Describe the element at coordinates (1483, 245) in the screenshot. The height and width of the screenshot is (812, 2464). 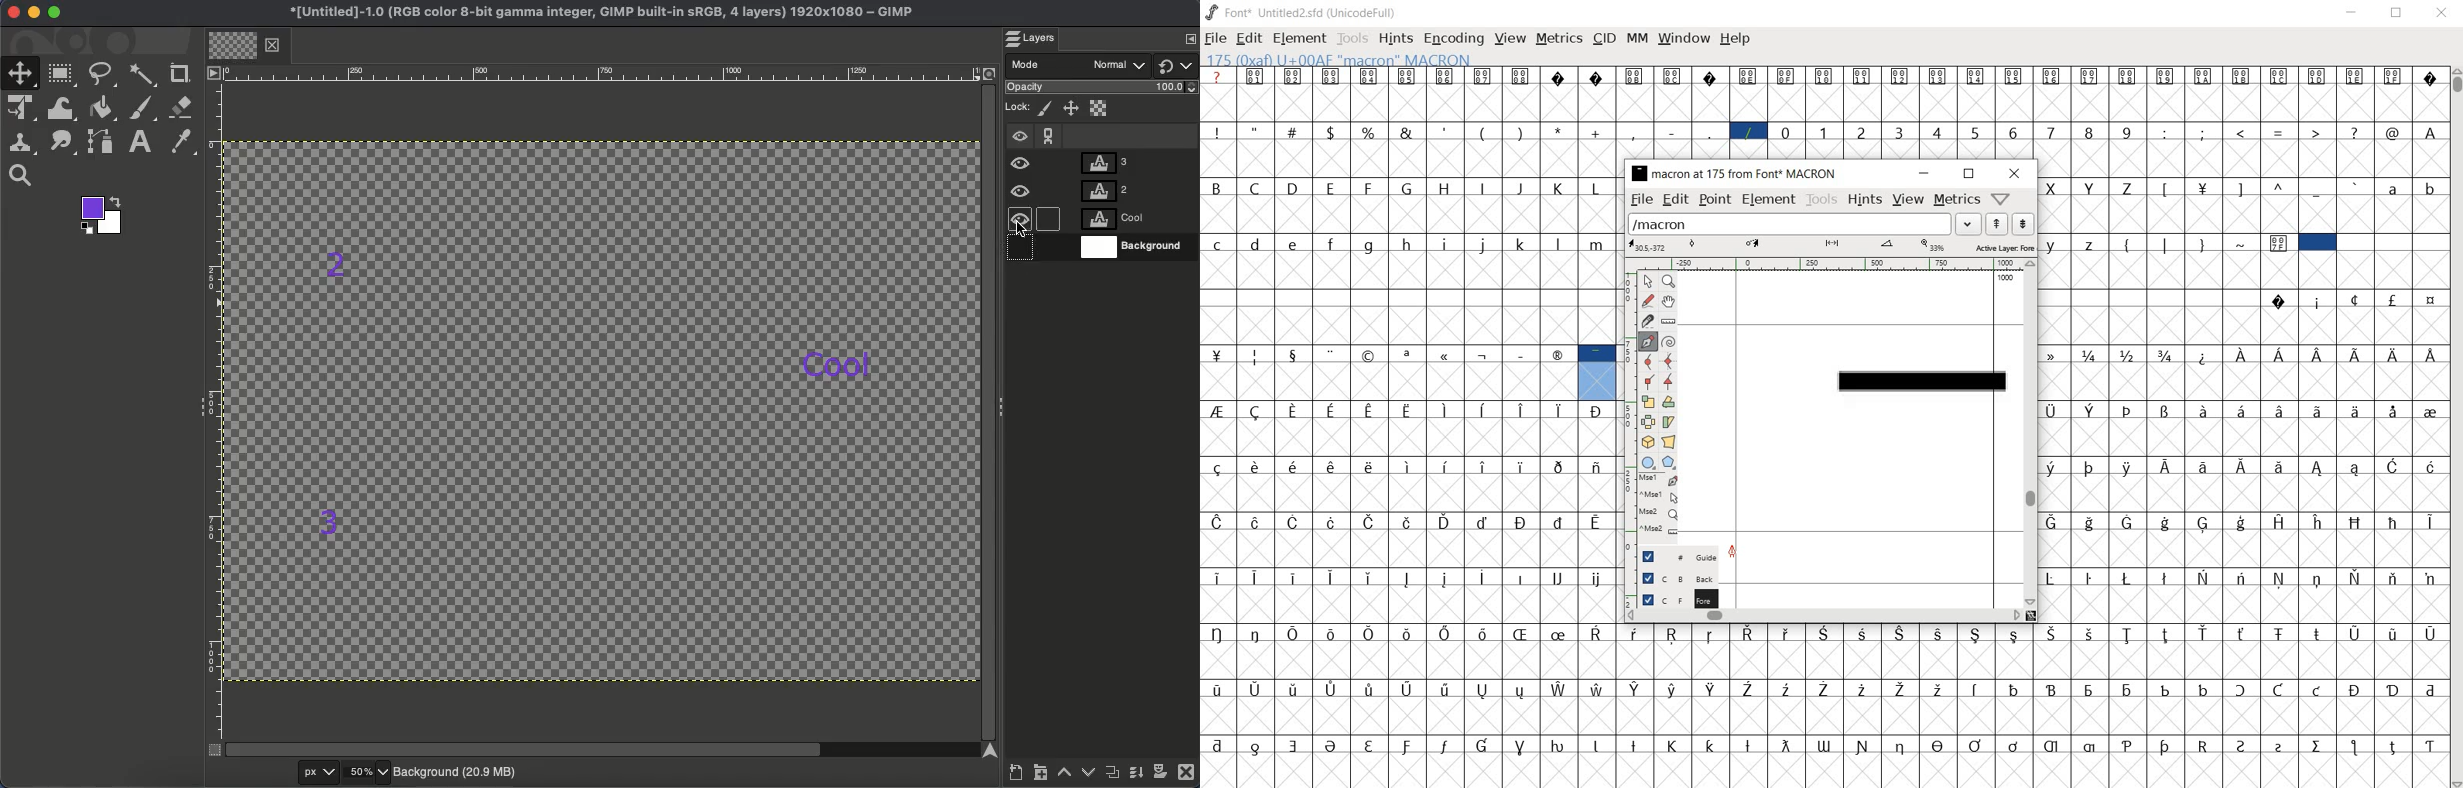
I see `j` at that location.